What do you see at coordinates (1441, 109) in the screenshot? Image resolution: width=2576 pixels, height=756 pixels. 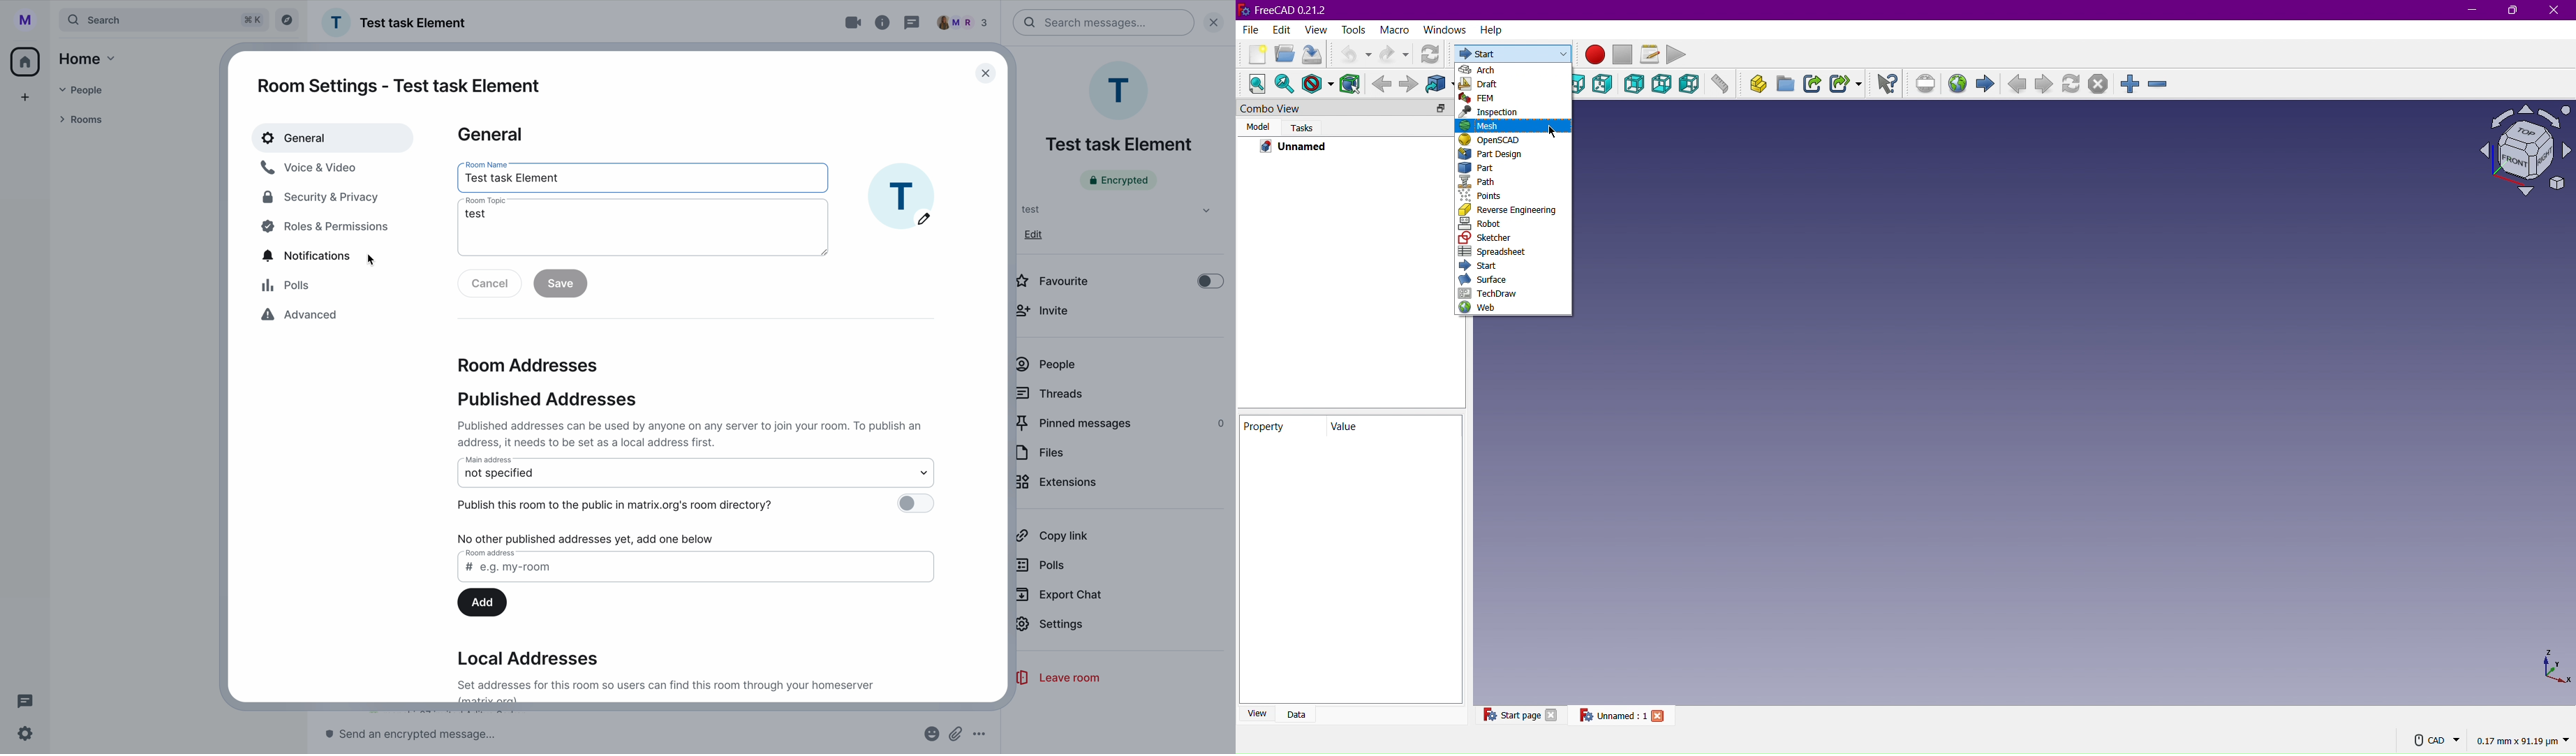 I see `floating tab` at bounding box center [1441, 109].